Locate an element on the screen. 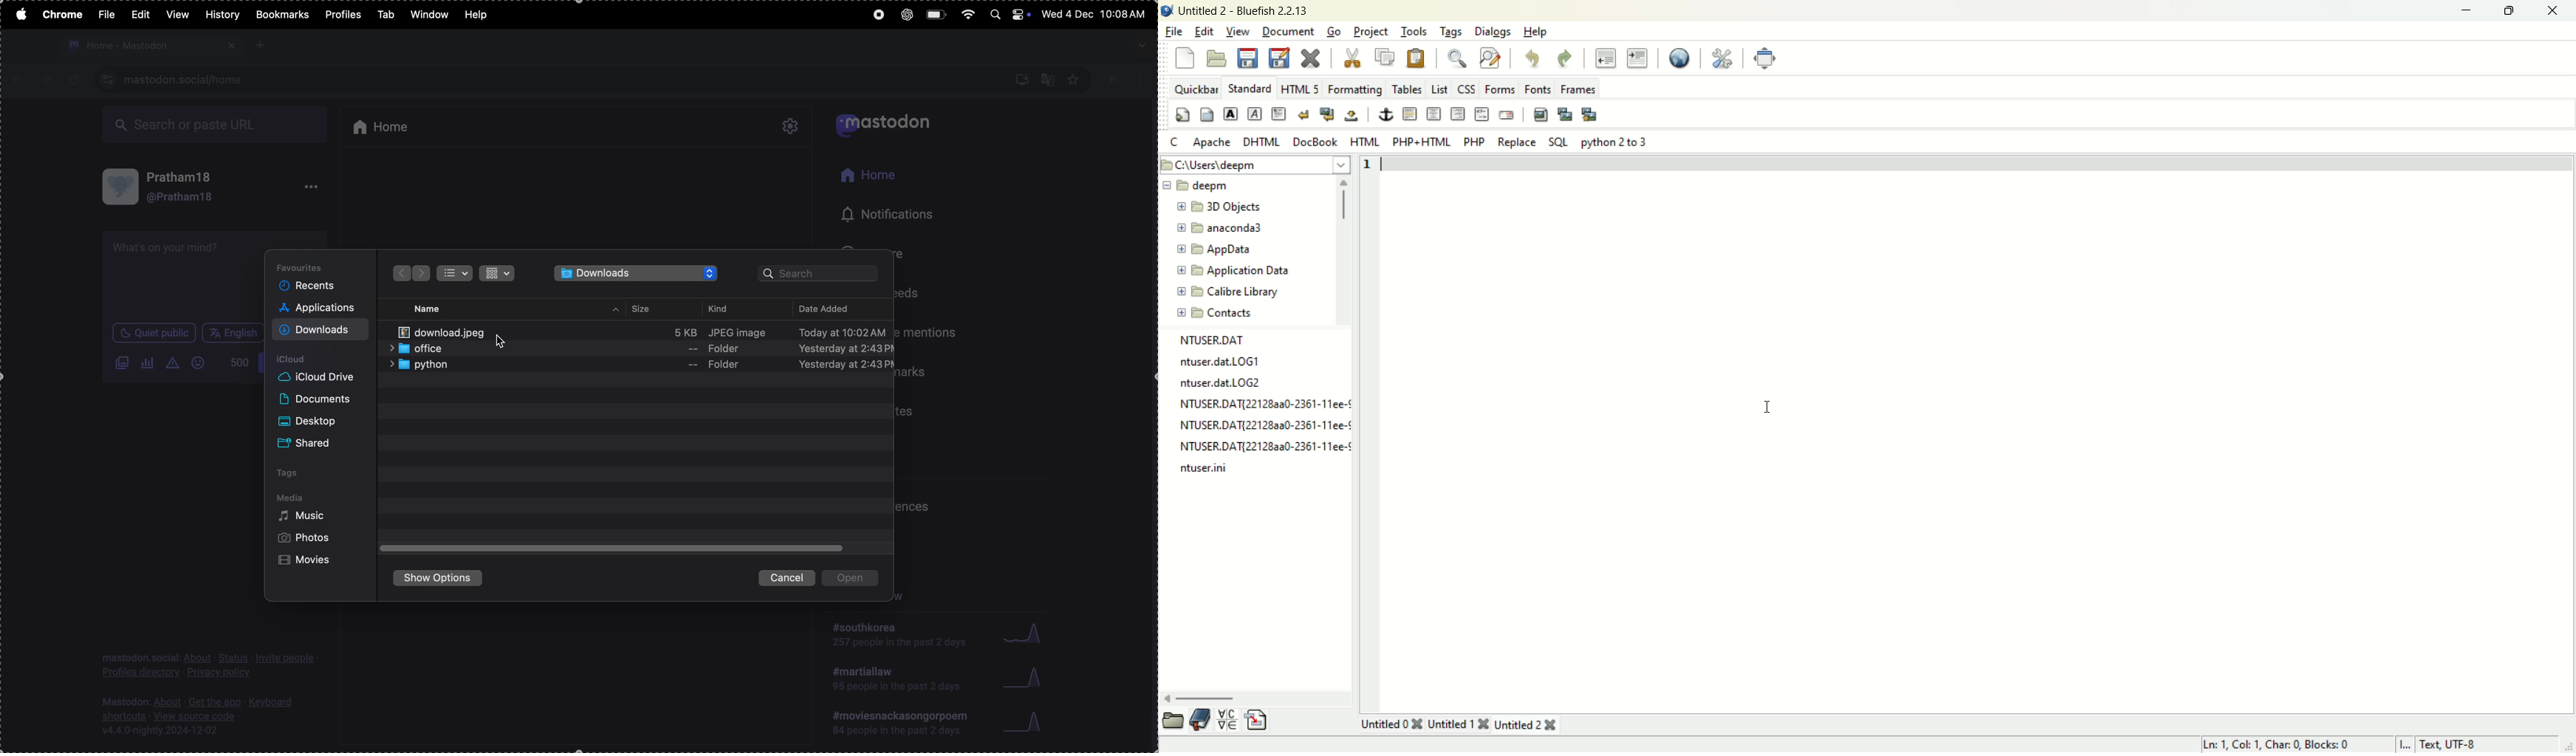  center is located at coordinates (1434, 116).